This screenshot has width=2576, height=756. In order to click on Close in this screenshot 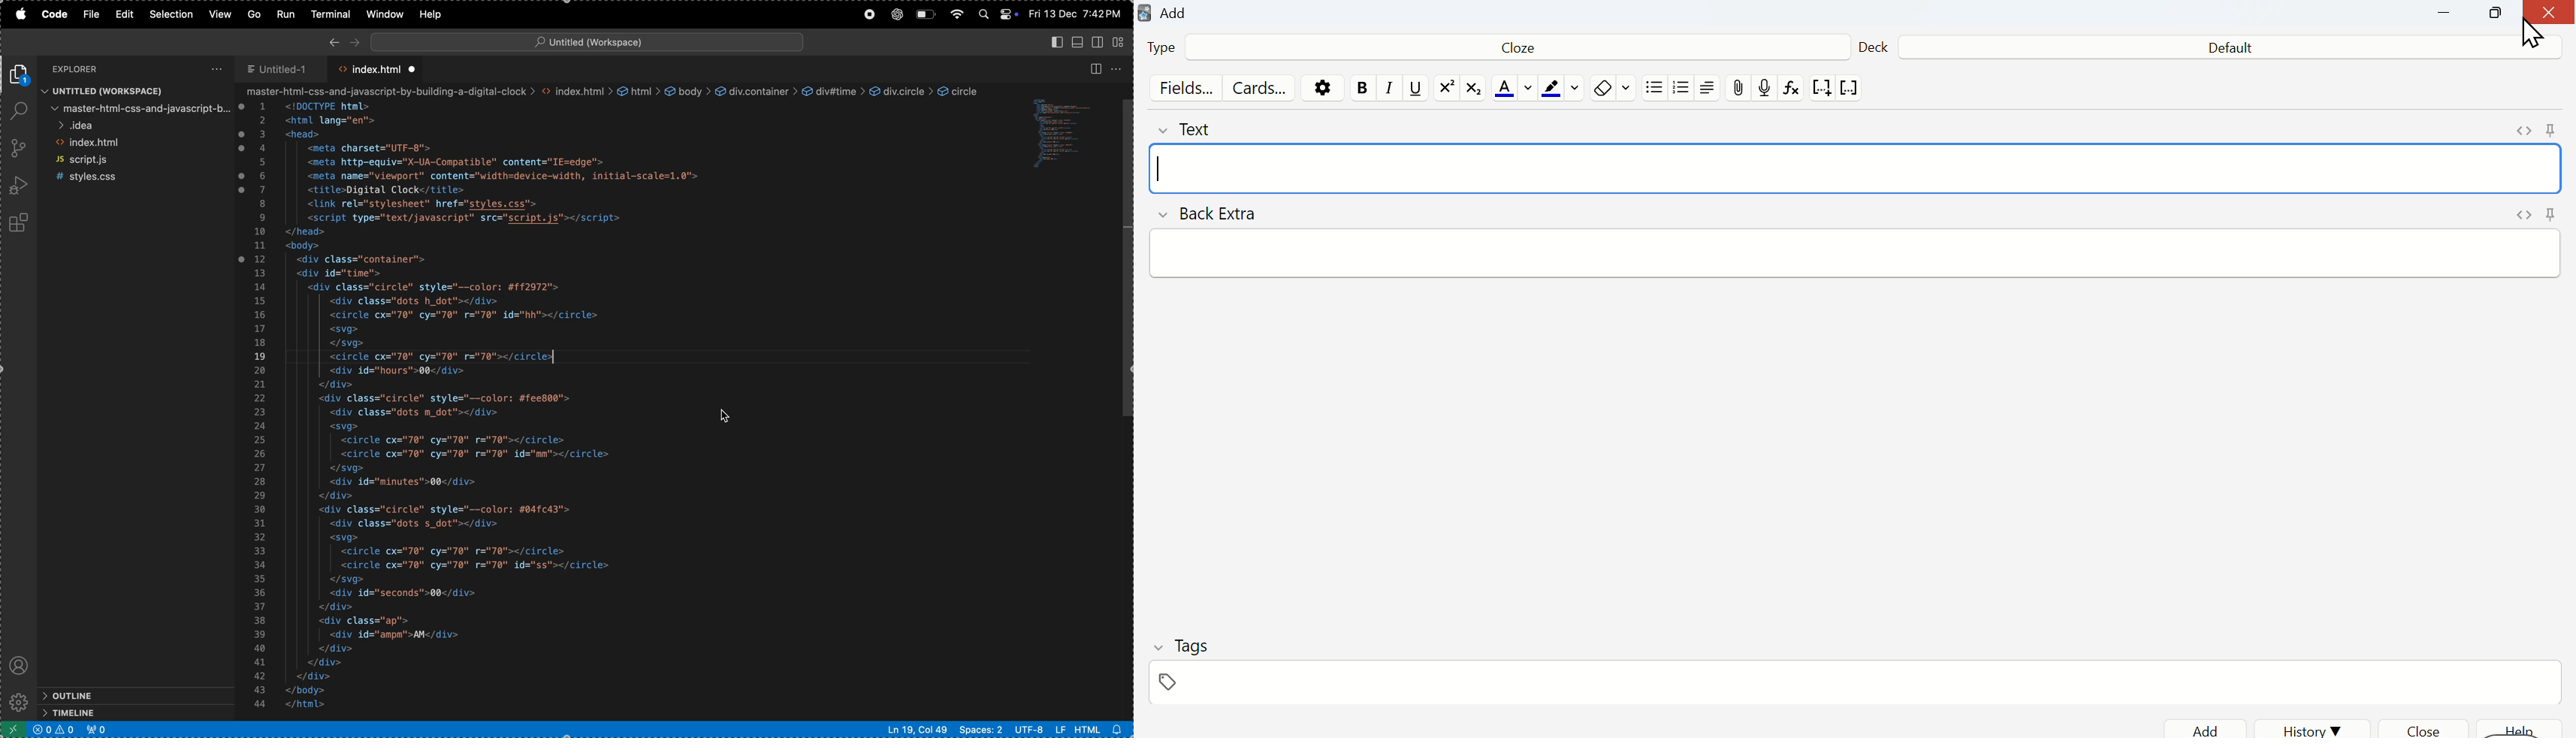, I will do `click(2431, 728)`.